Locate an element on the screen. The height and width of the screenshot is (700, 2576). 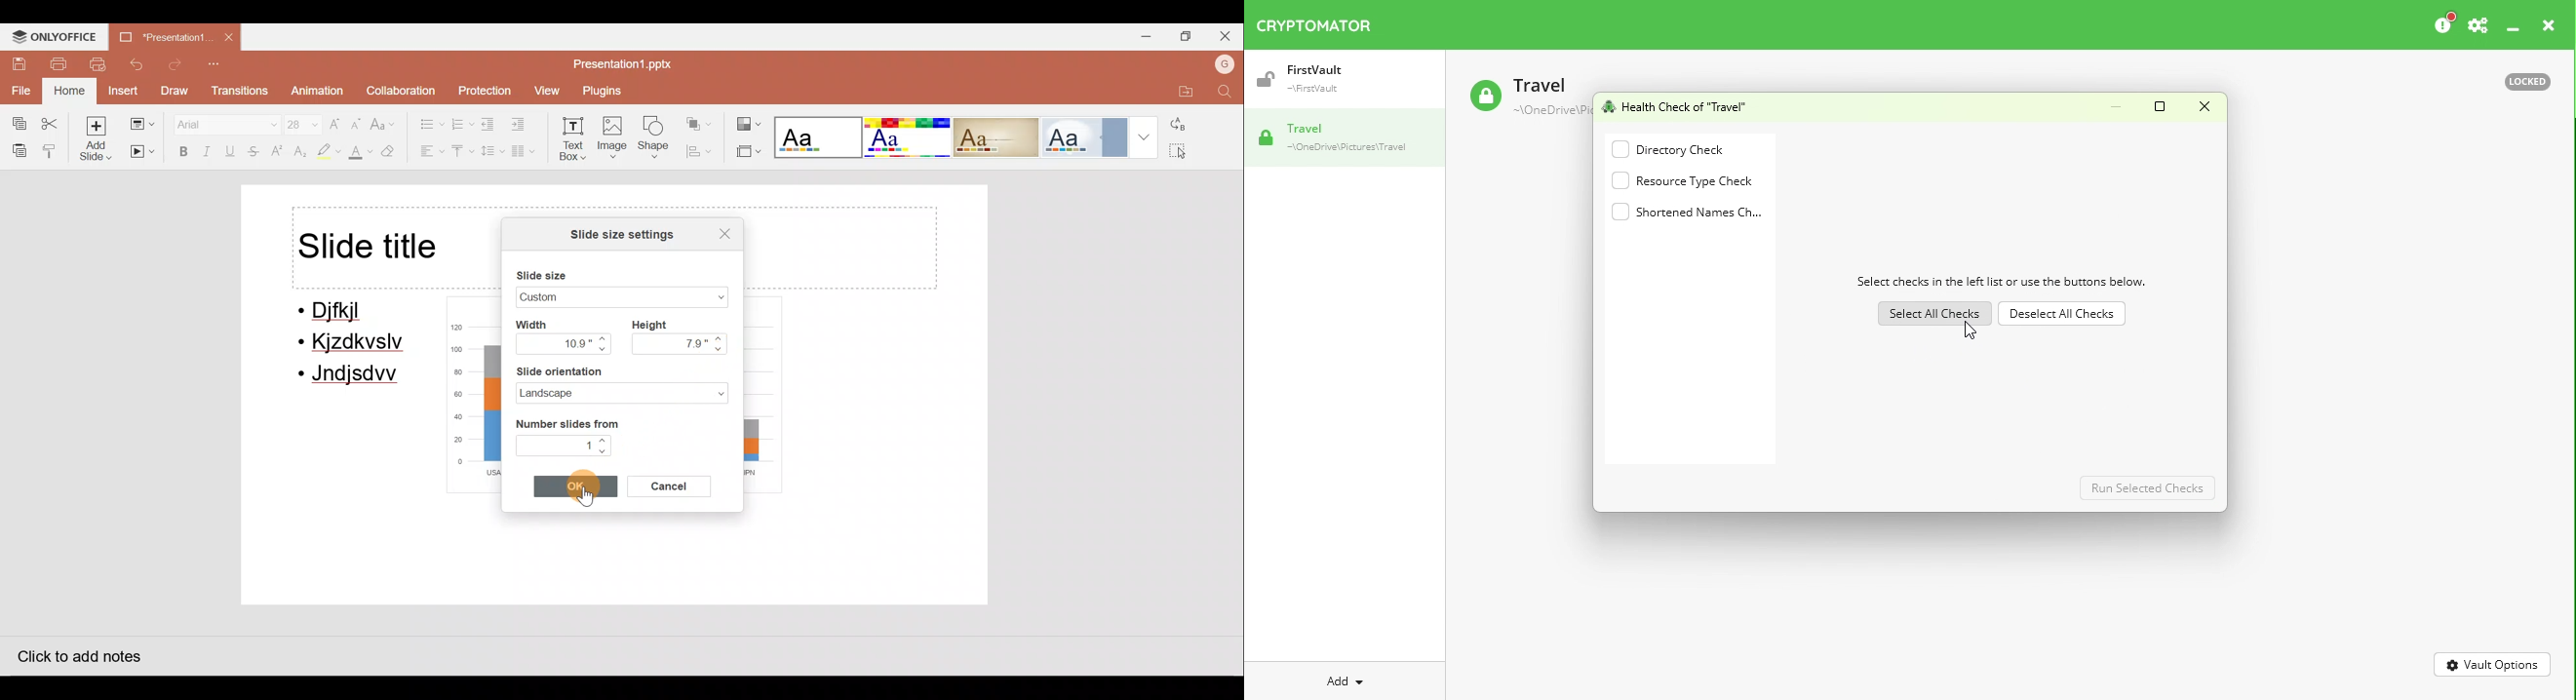
Close document is located at coordinates (230, 38).